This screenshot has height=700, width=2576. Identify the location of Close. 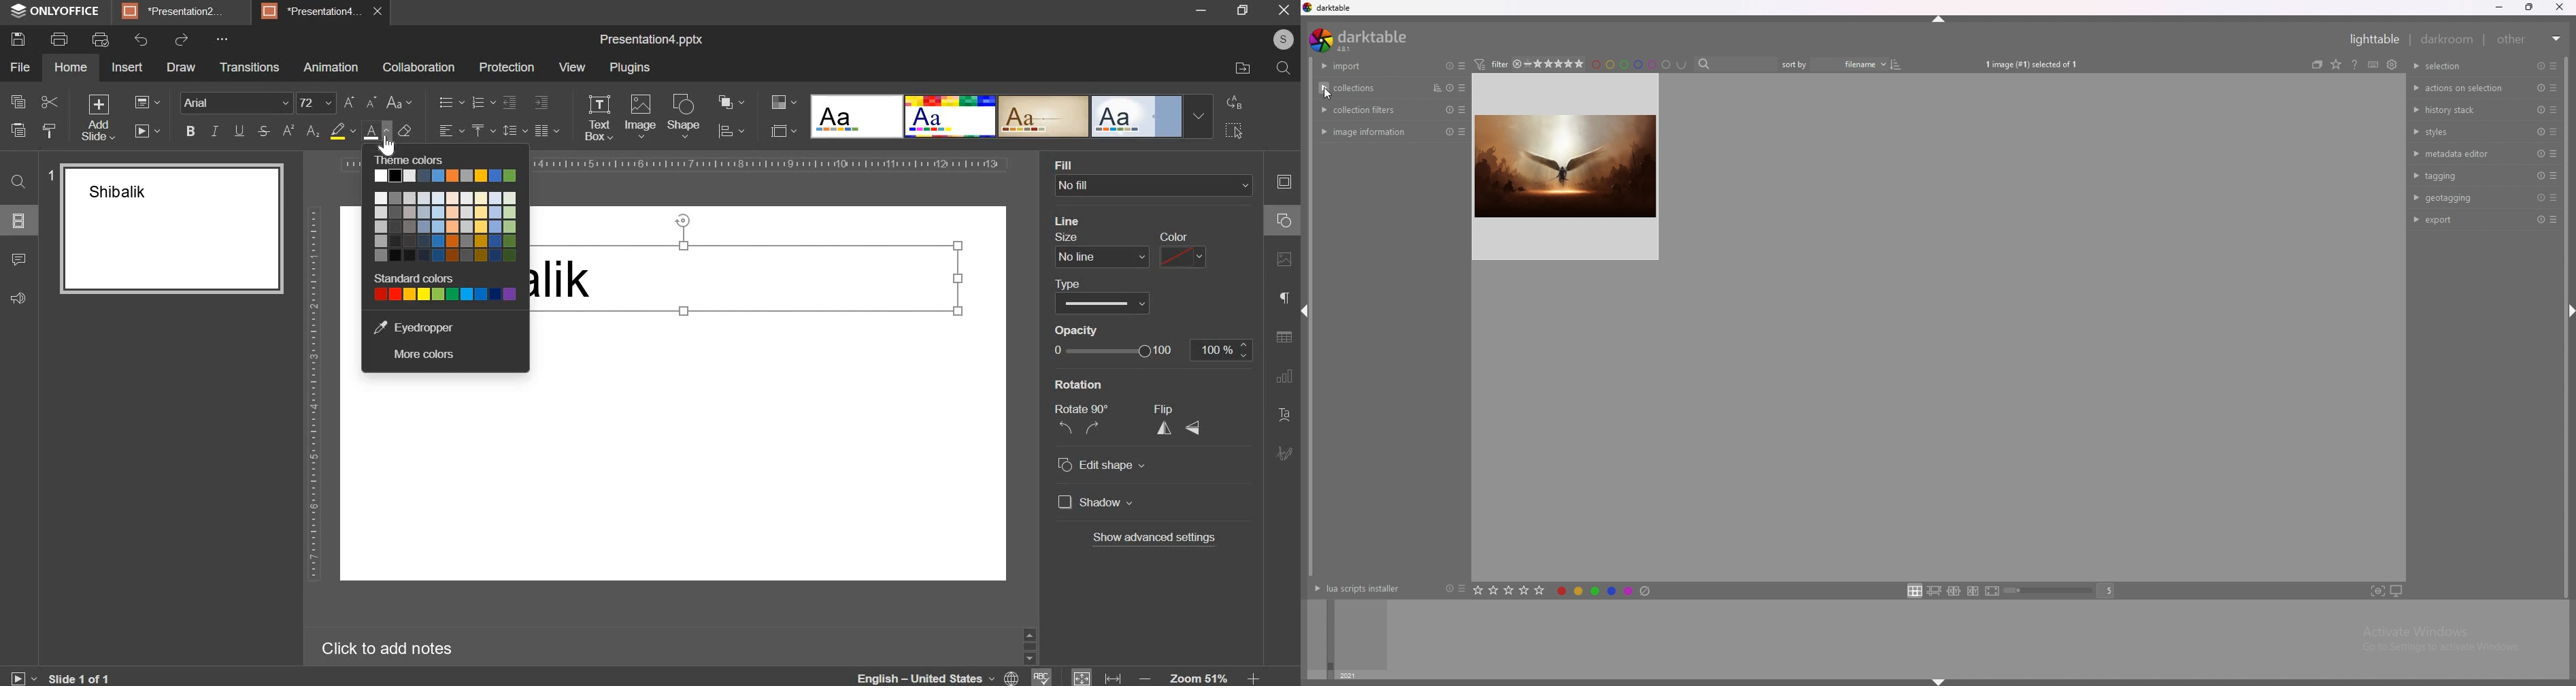
(1285, 11).